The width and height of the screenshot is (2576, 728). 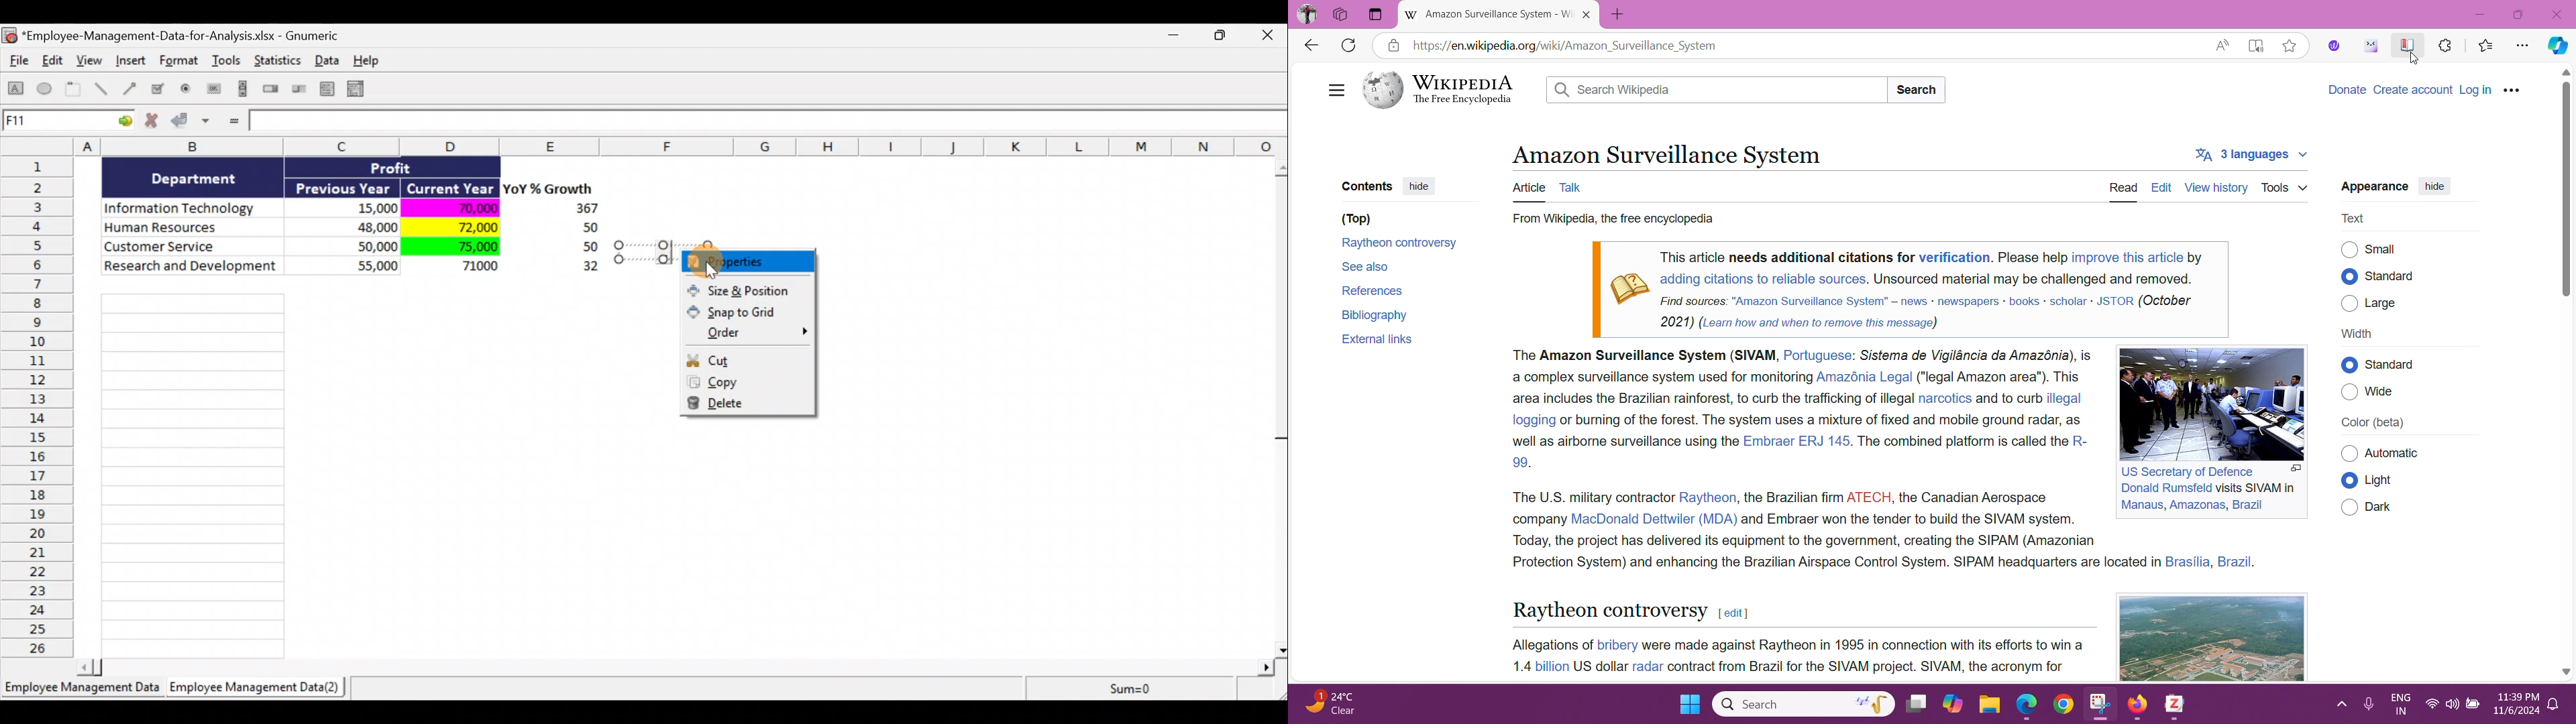 I want to click on From Wikipedia, the free encyclopedia, so click(x=1611, y=220).